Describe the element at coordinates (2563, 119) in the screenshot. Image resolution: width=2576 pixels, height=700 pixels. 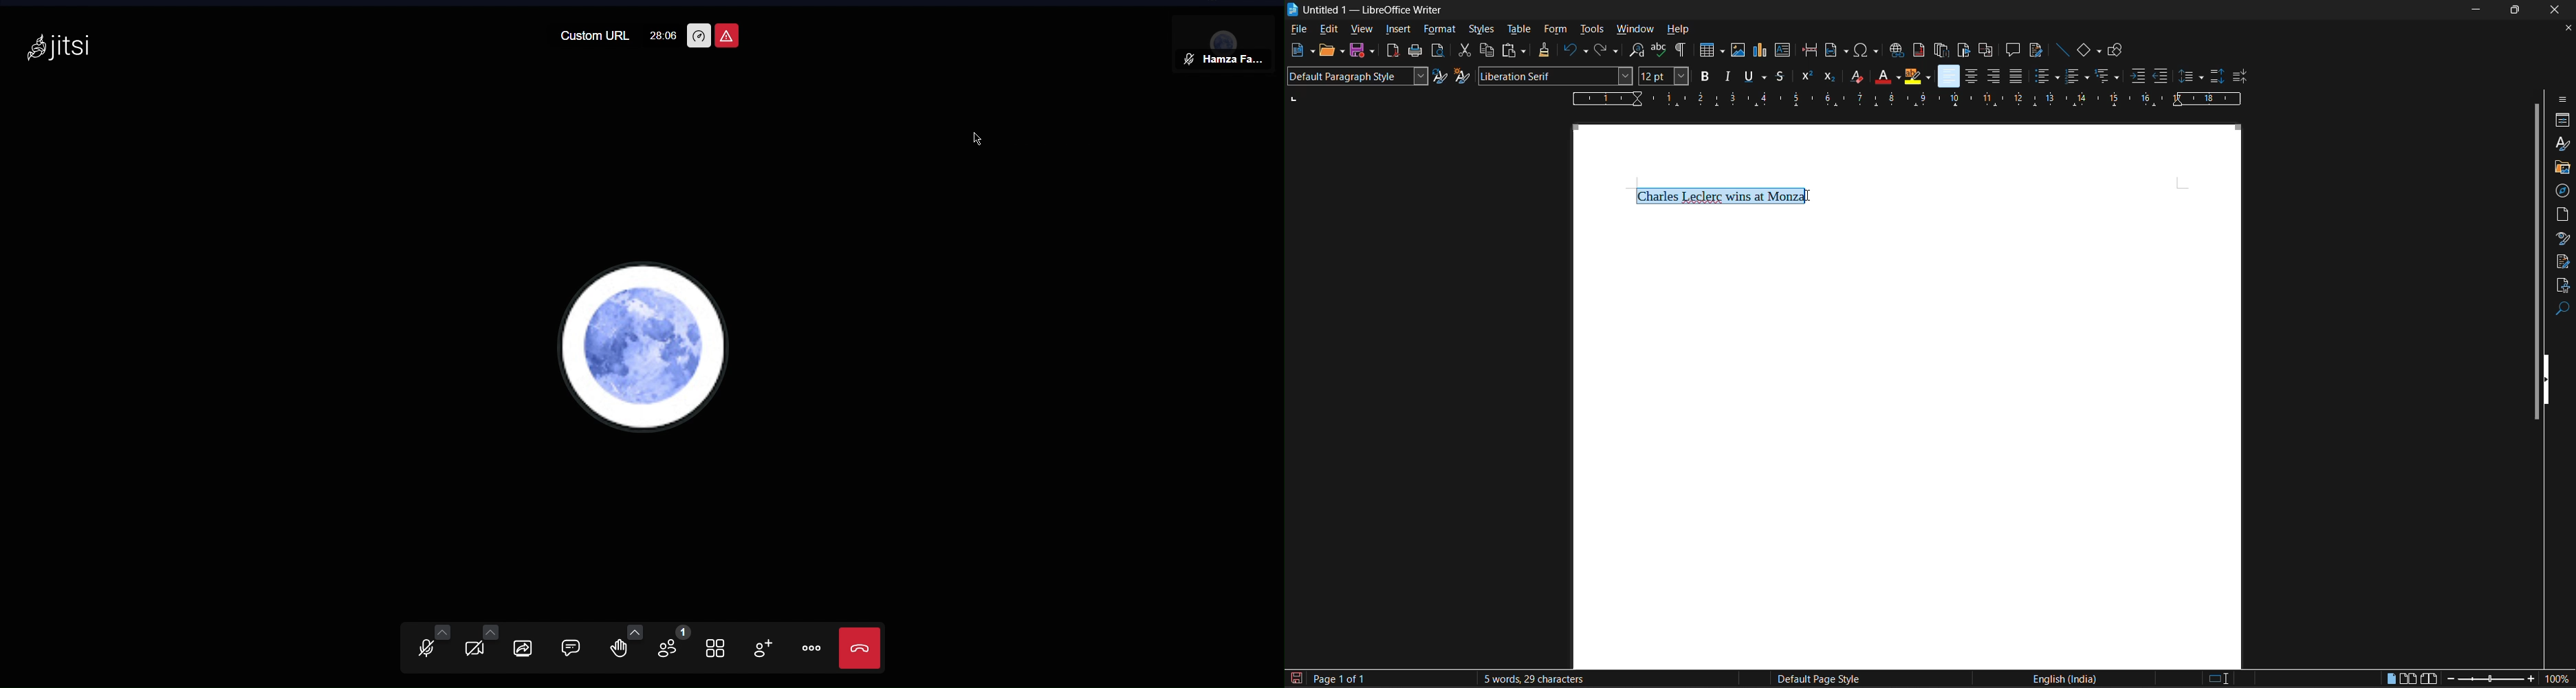
I see `properties` at that location.